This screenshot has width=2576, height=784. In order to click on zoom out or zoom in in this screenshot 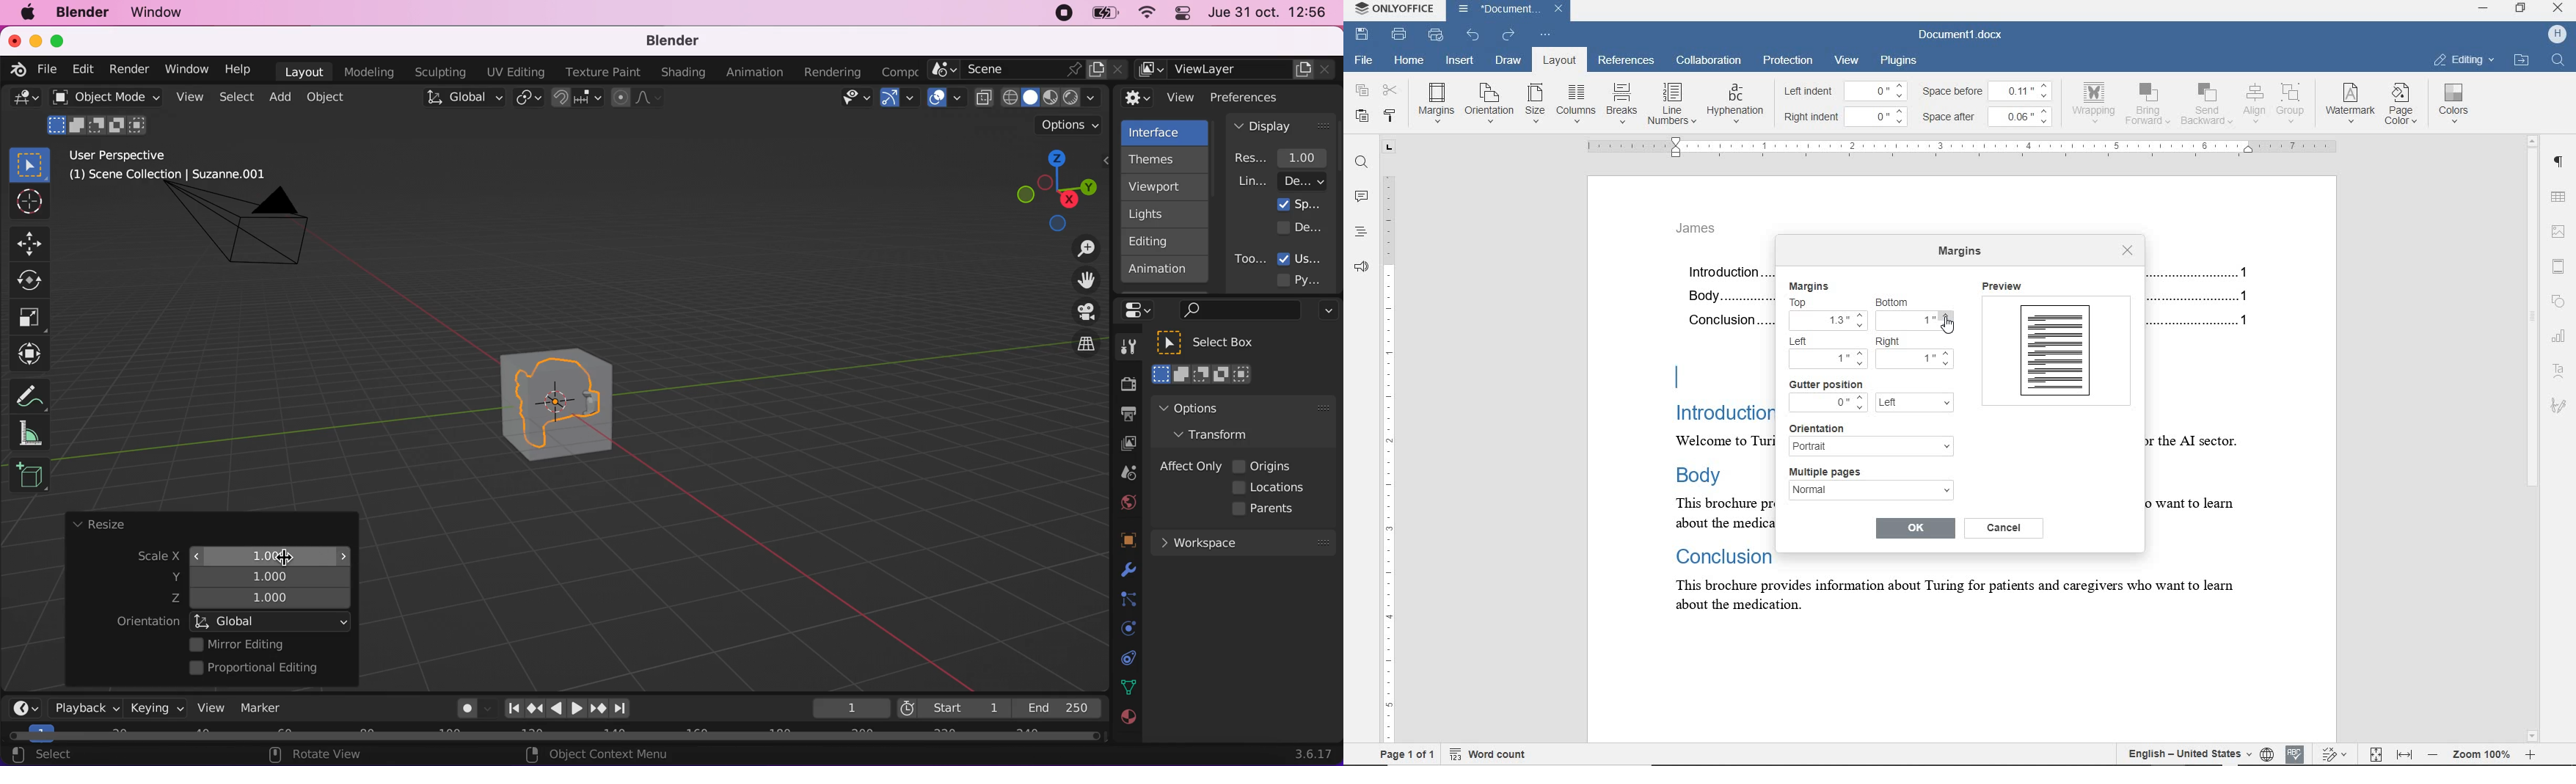, I will do `click(2481, 754)`.